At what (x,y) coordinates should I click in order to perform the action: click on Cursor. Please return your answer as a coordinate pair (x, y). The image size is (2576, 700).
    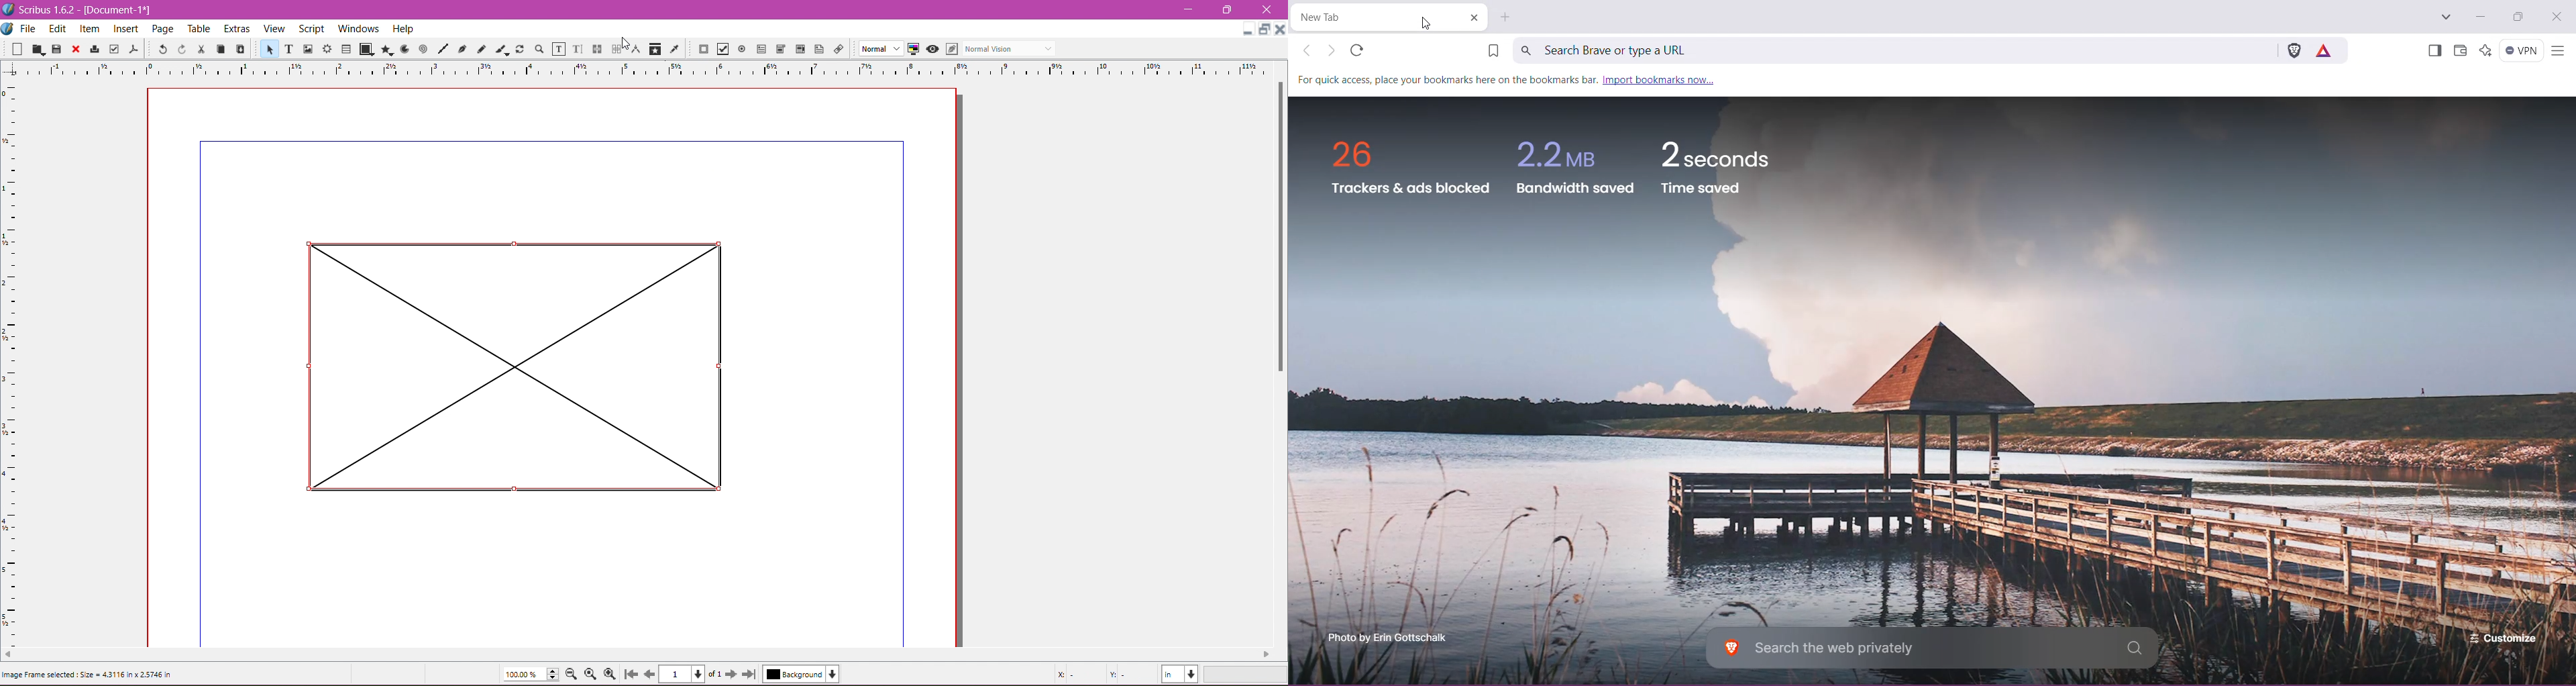
    Looking at the image, I should click on (628, 41).